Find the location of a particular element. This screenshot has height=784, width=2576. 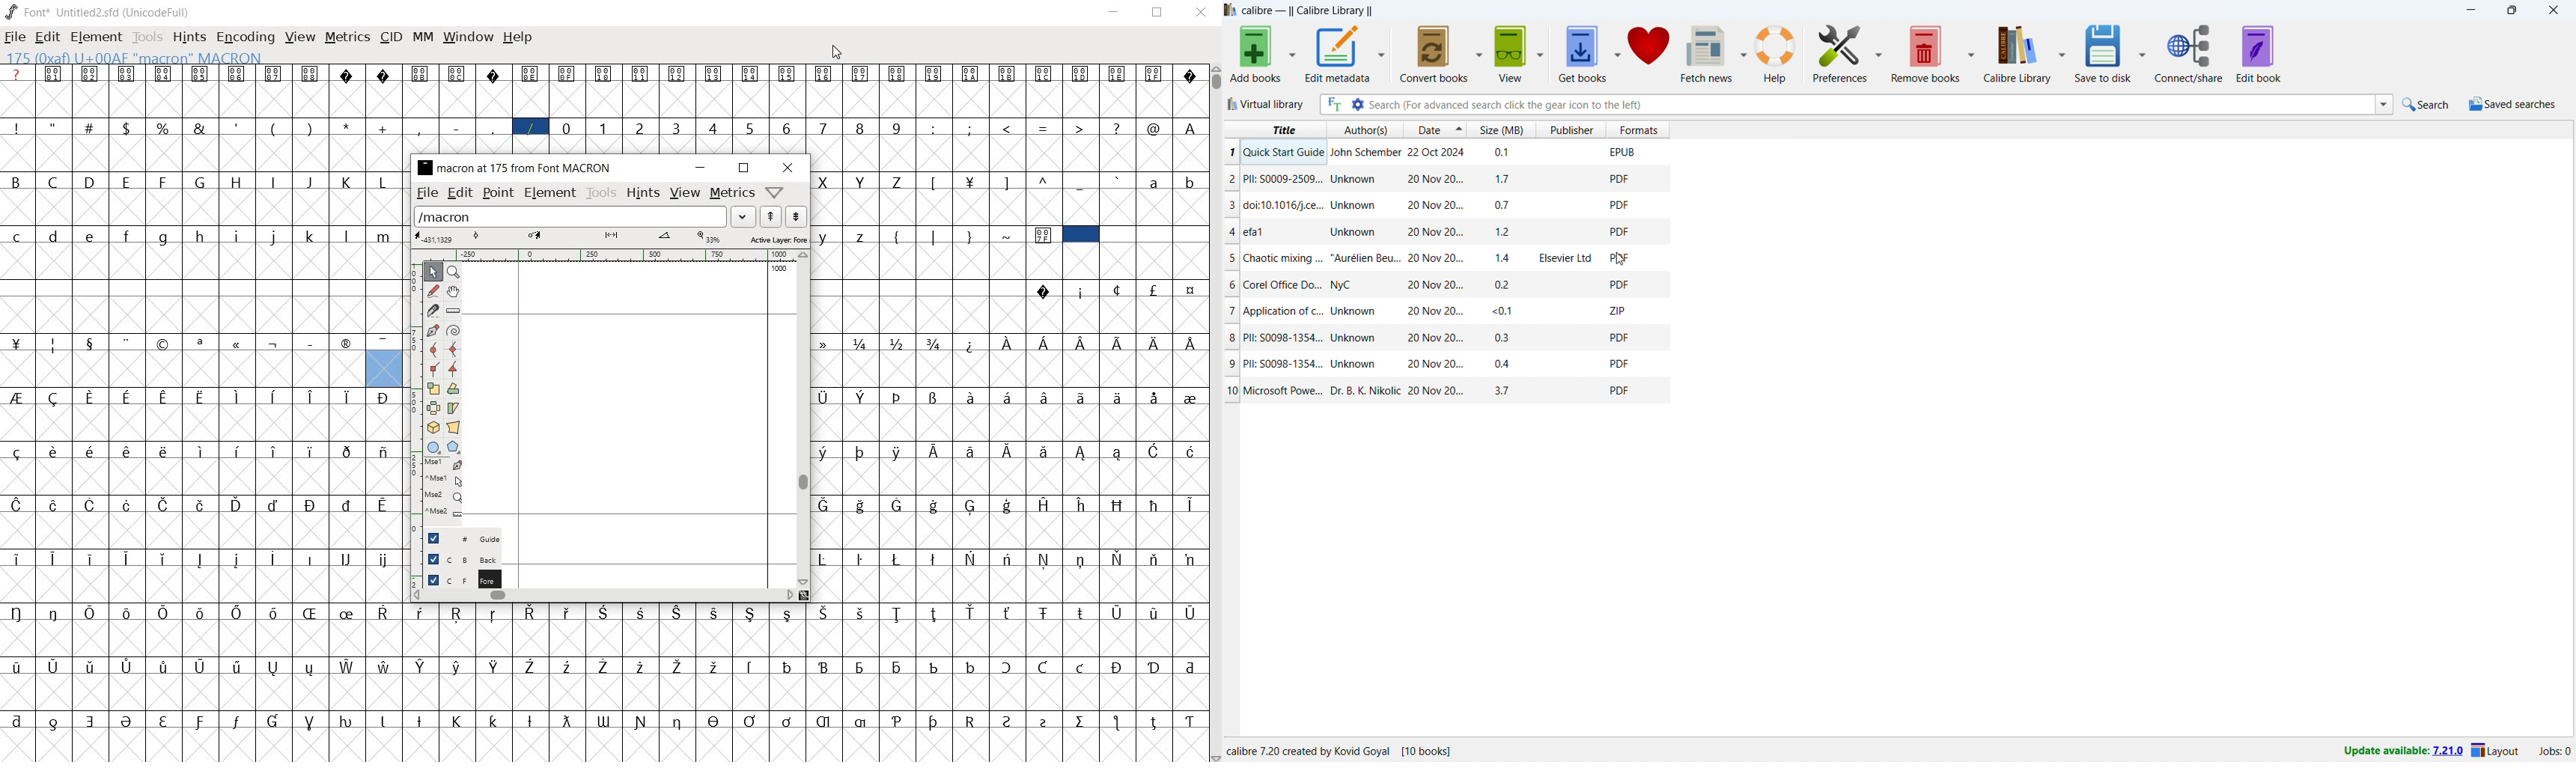

Symbol is located at coordinates (716, 612).